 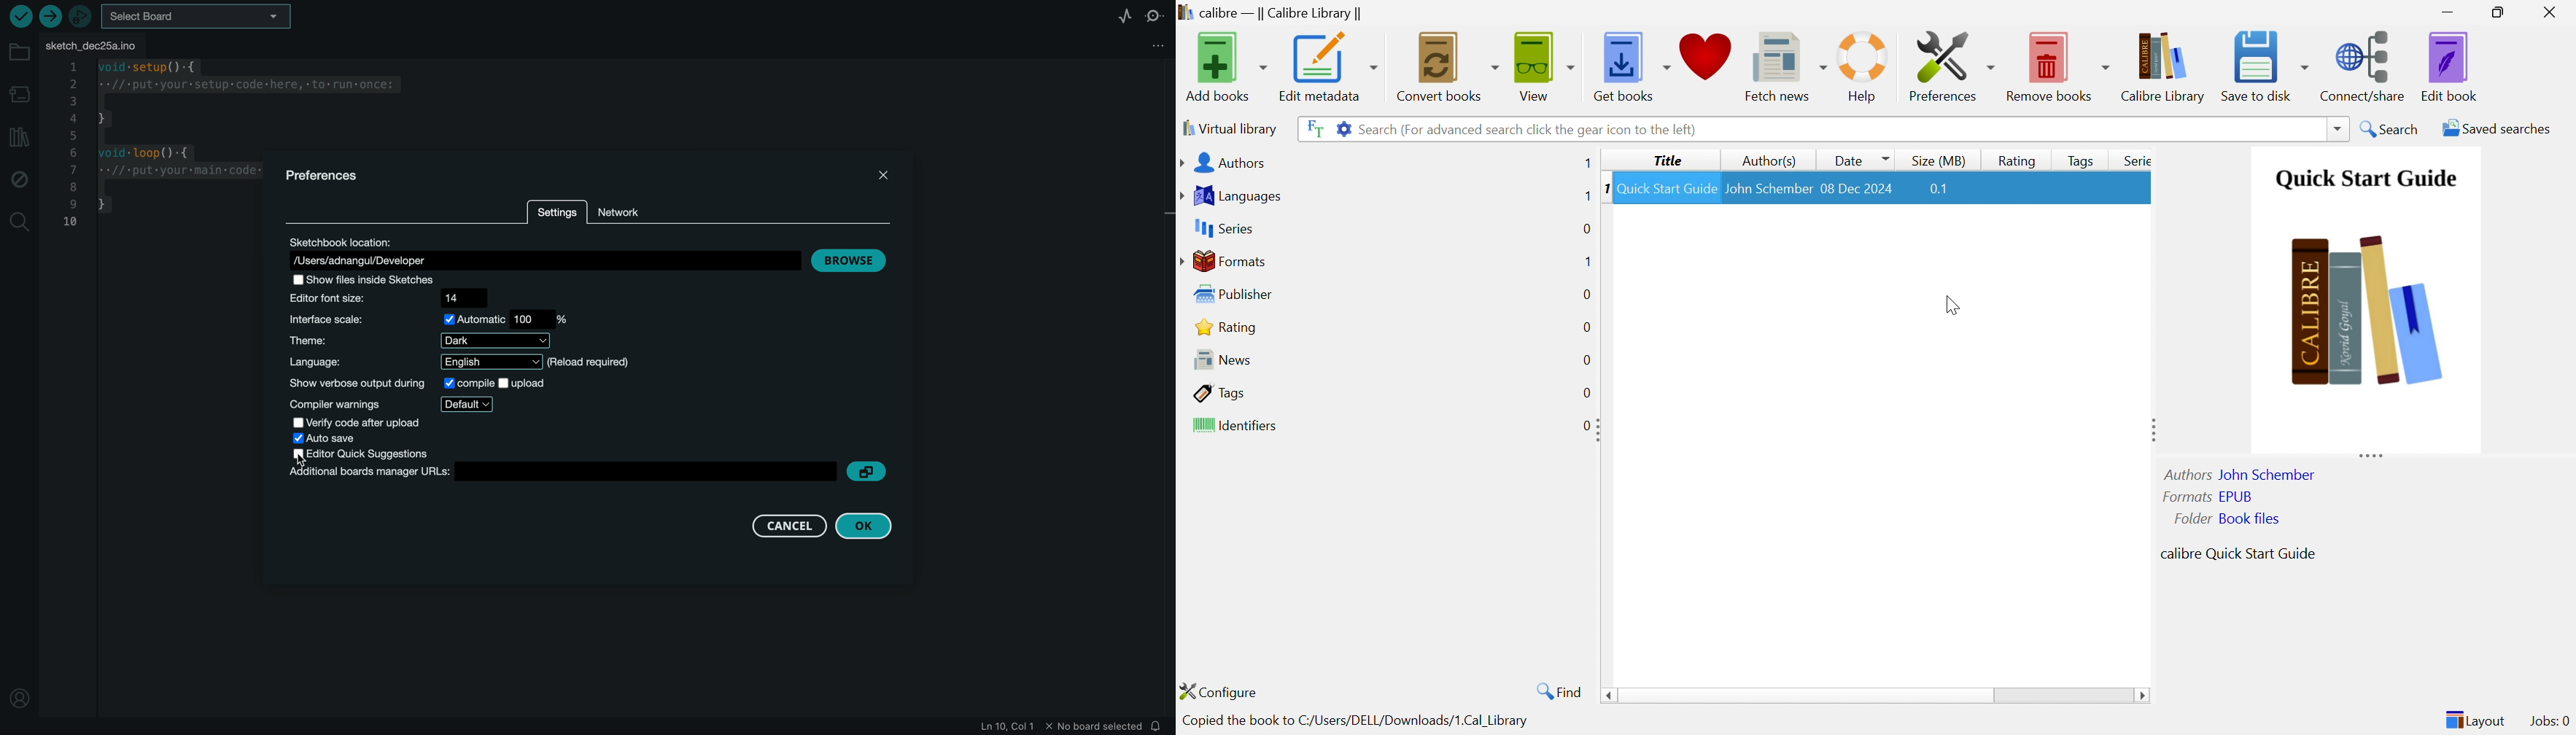 I want to click on 0, so click(x=1586, y=295).